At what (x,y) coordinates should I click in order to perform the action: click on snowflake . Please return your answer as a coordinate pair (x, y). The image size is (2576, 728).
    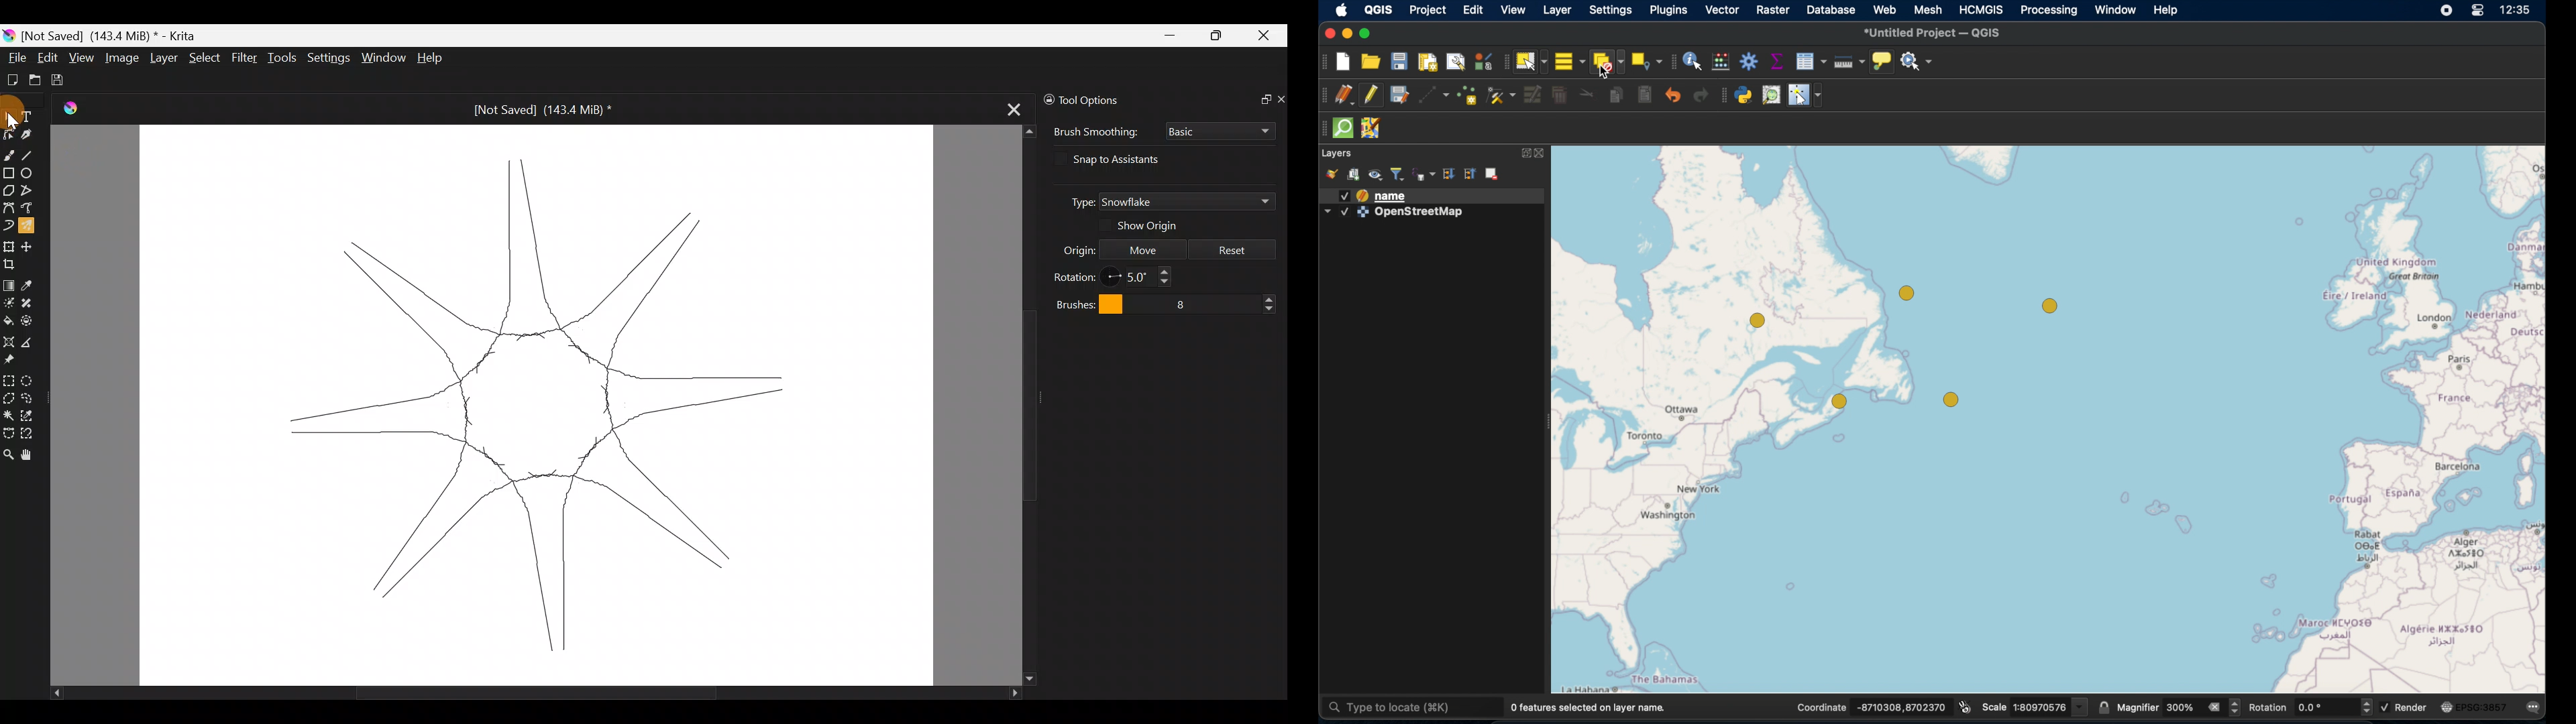
    Looking at the image, I should click on (543, 404).